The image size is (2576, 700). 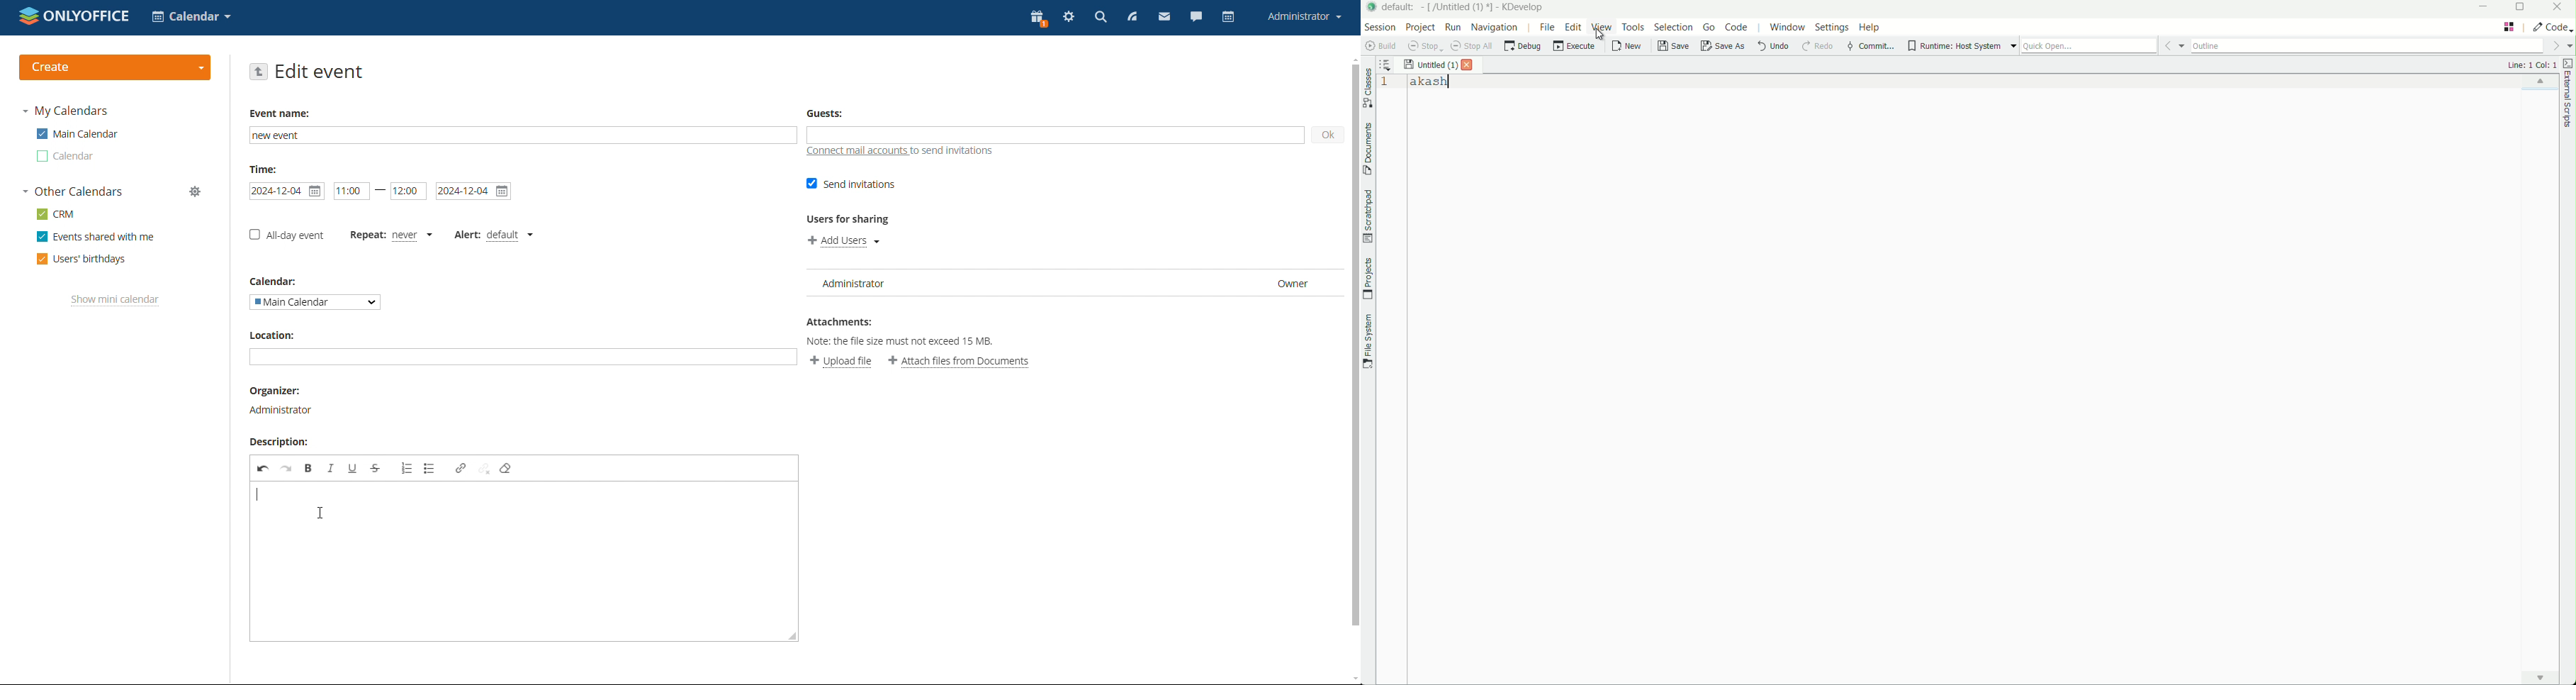 What do you see at coordinates (409, 191) in the screenshot?
I see `end time` at bounding box center [409, 191].